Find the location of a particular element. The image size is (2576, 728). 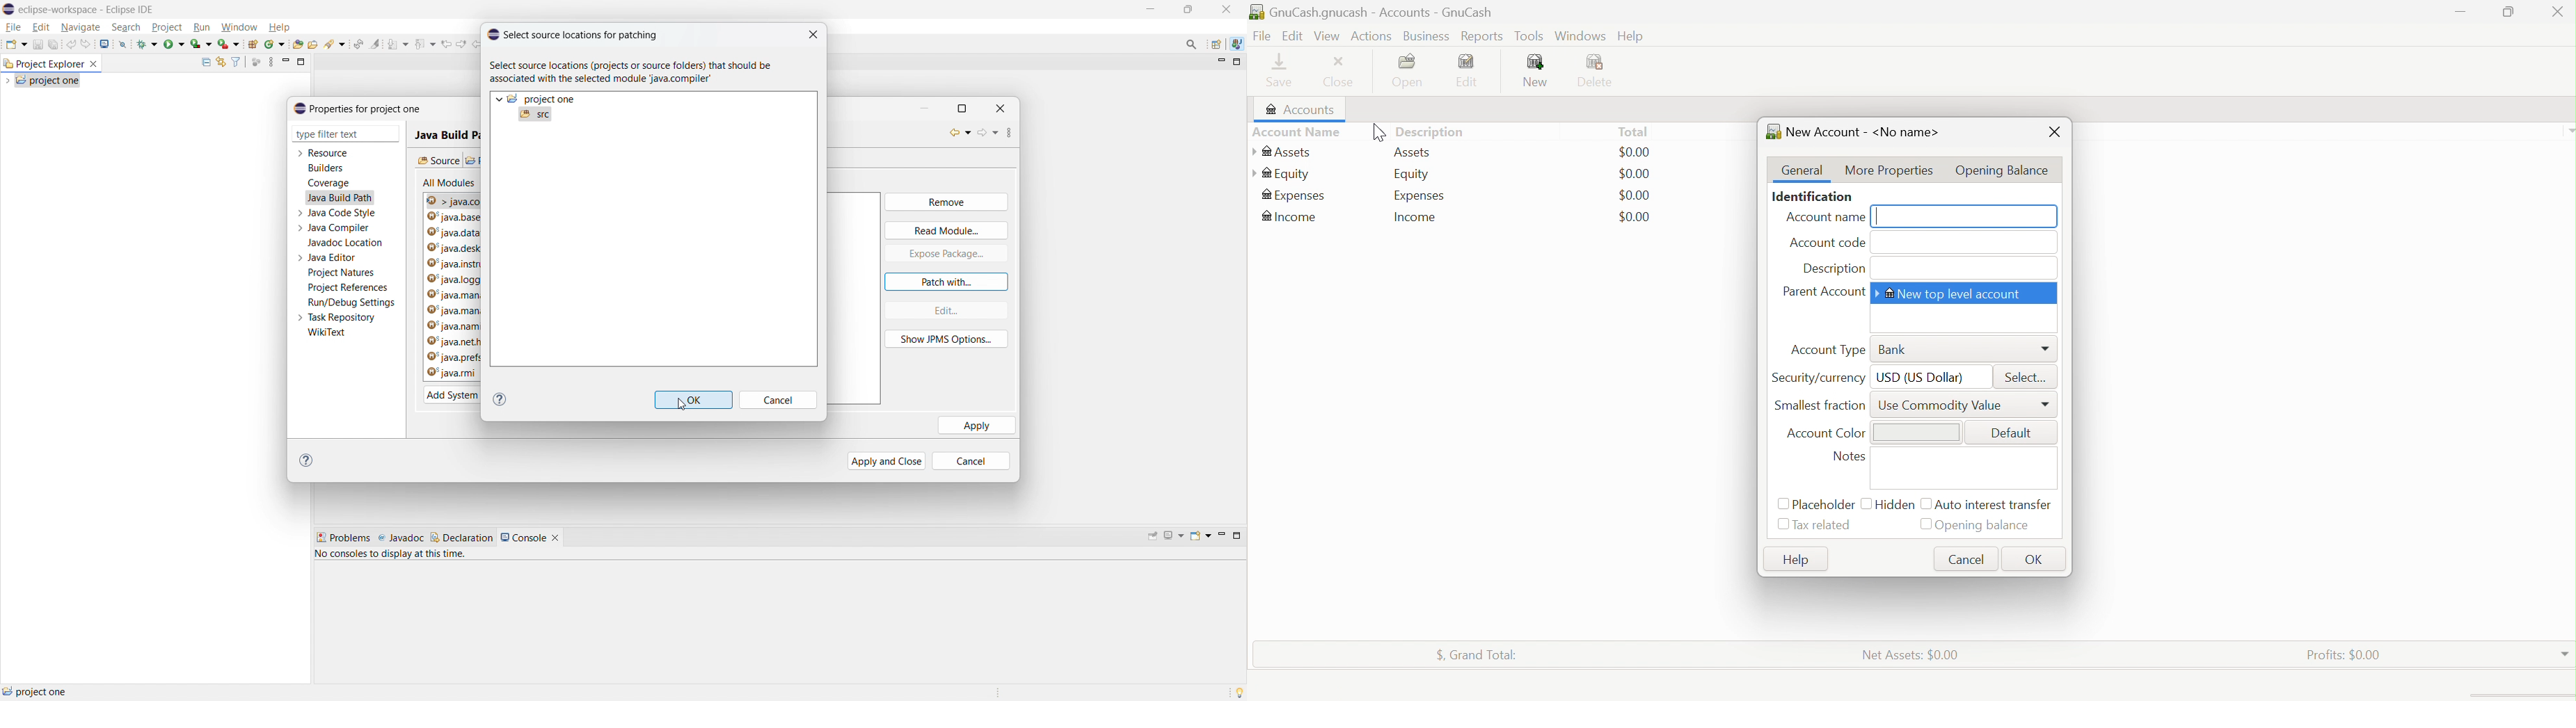

next annotation is located at coordinates (397, 44).